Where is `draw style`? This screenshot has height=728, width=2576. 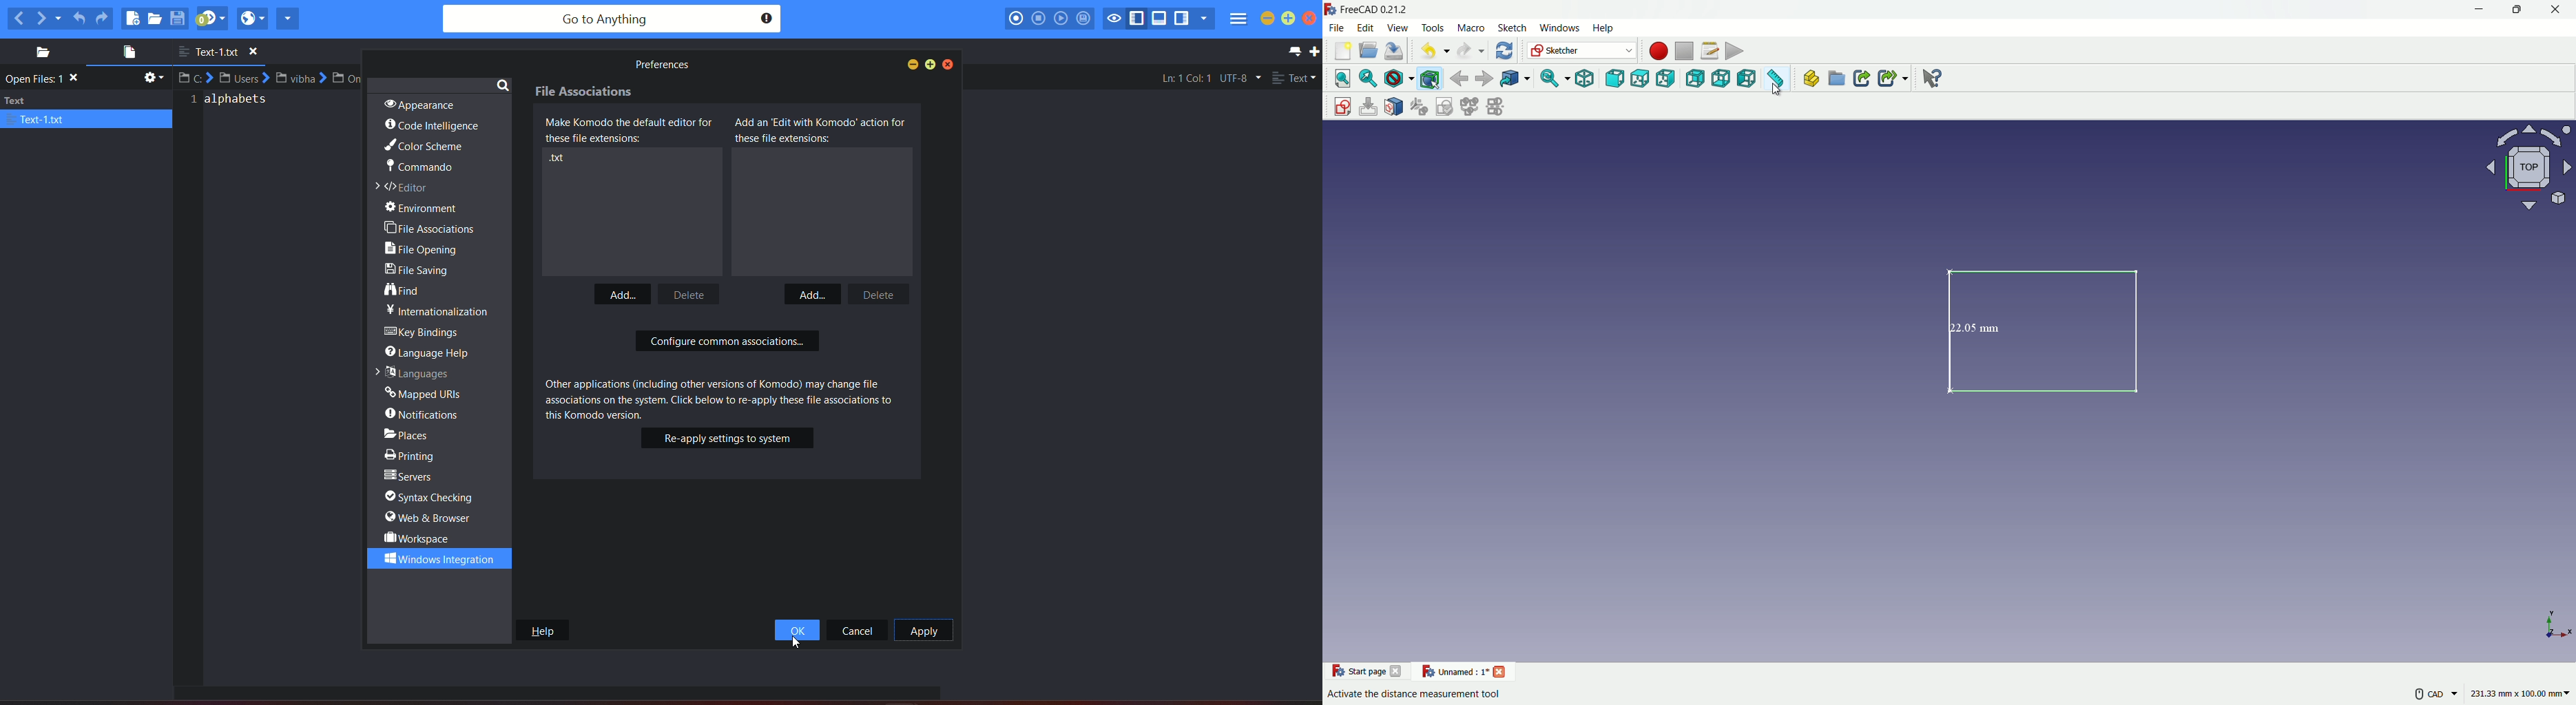 draw style is located at coordinates (1399, 78).